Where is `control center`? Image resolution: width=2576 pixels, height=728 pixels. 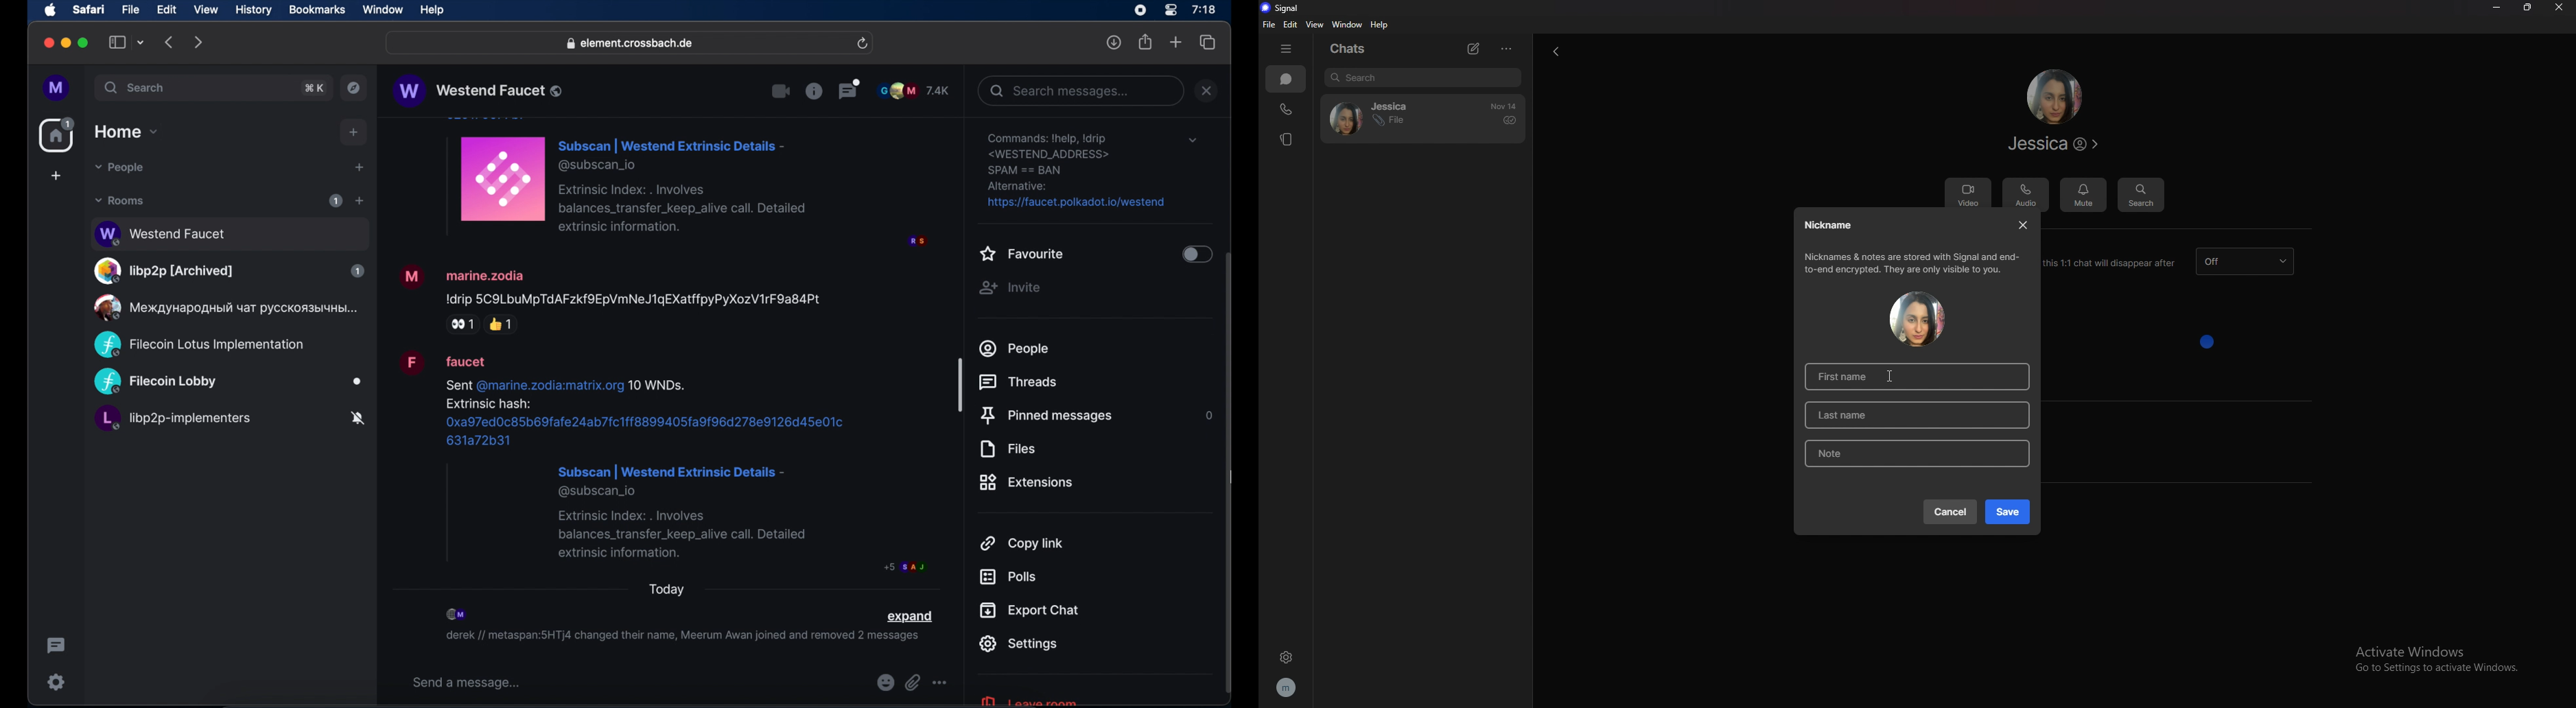
control center is located at coordinates (1170, 10).